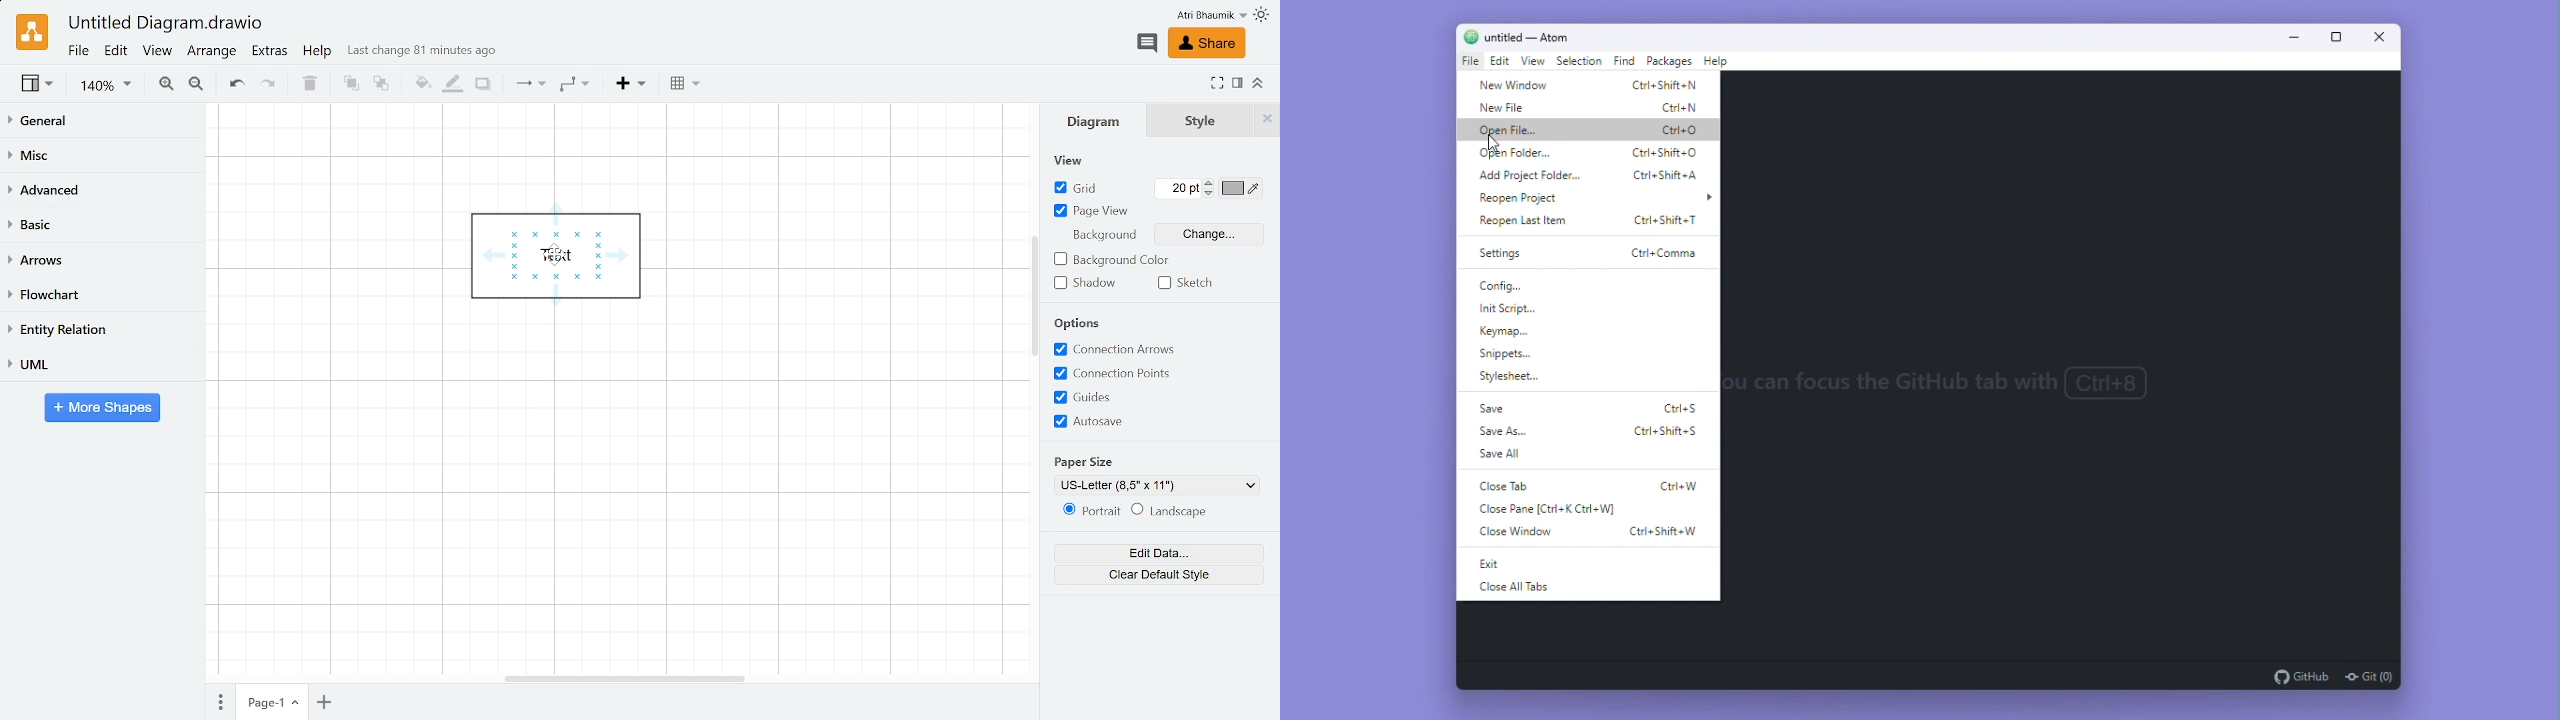  Describe the element at coordinates (1092, 213) in the screenshot. I see `page view` at that location.